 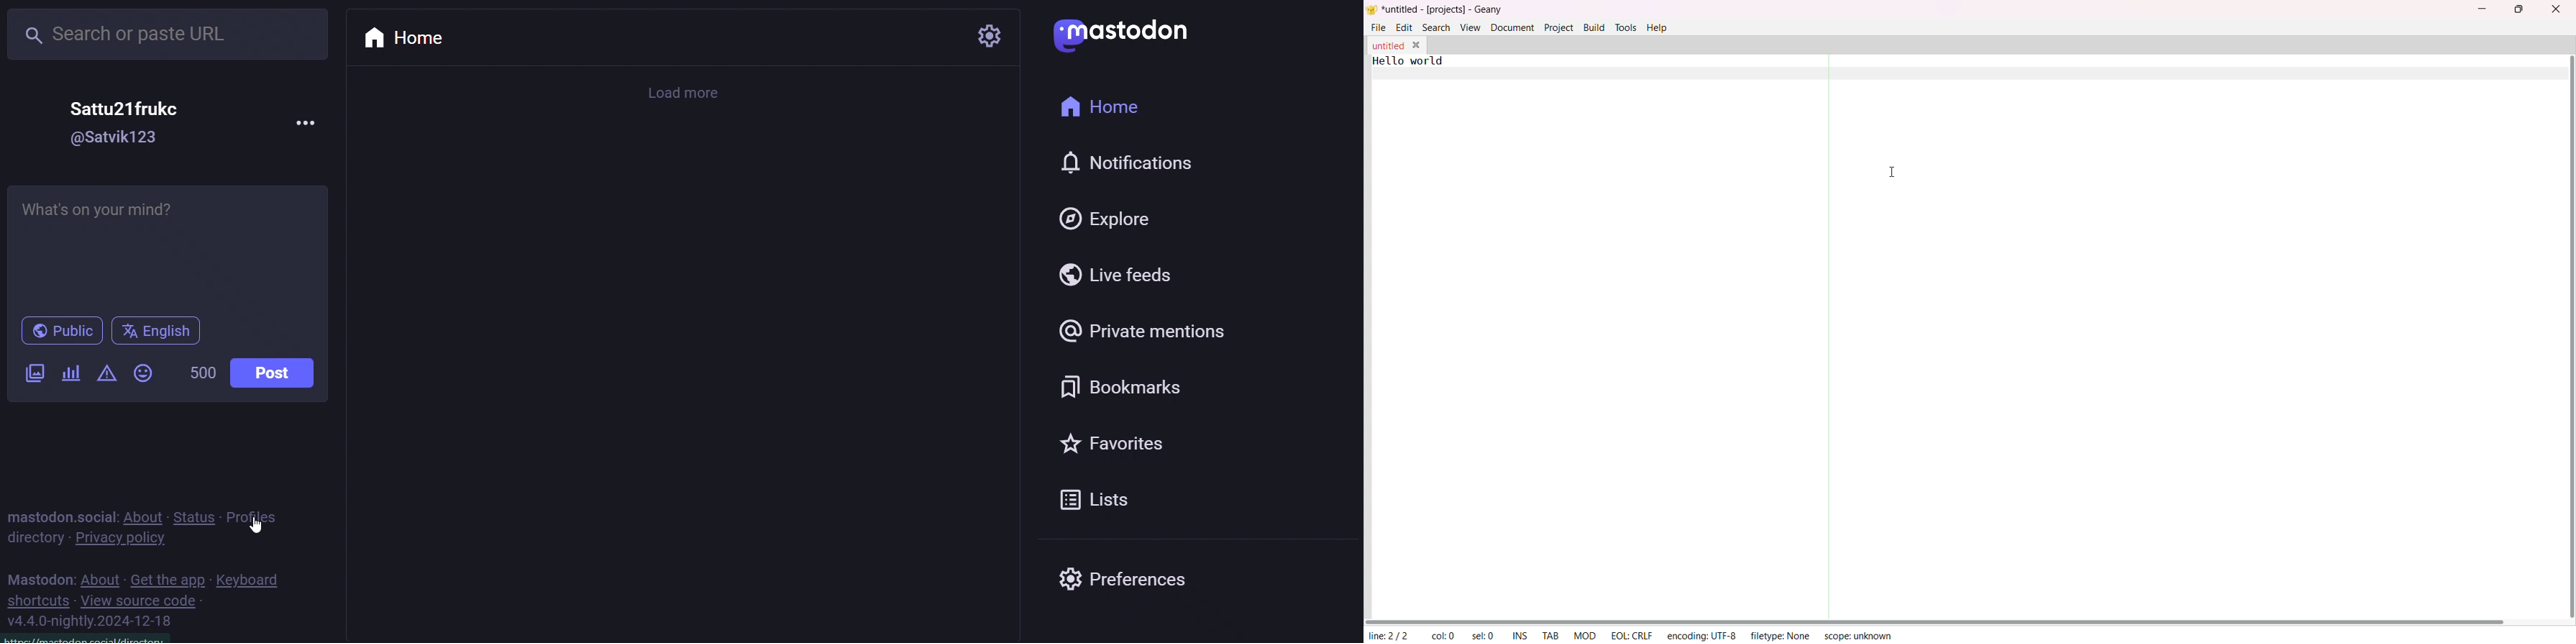 I want to click on cursor, so click(x=260, y=529).